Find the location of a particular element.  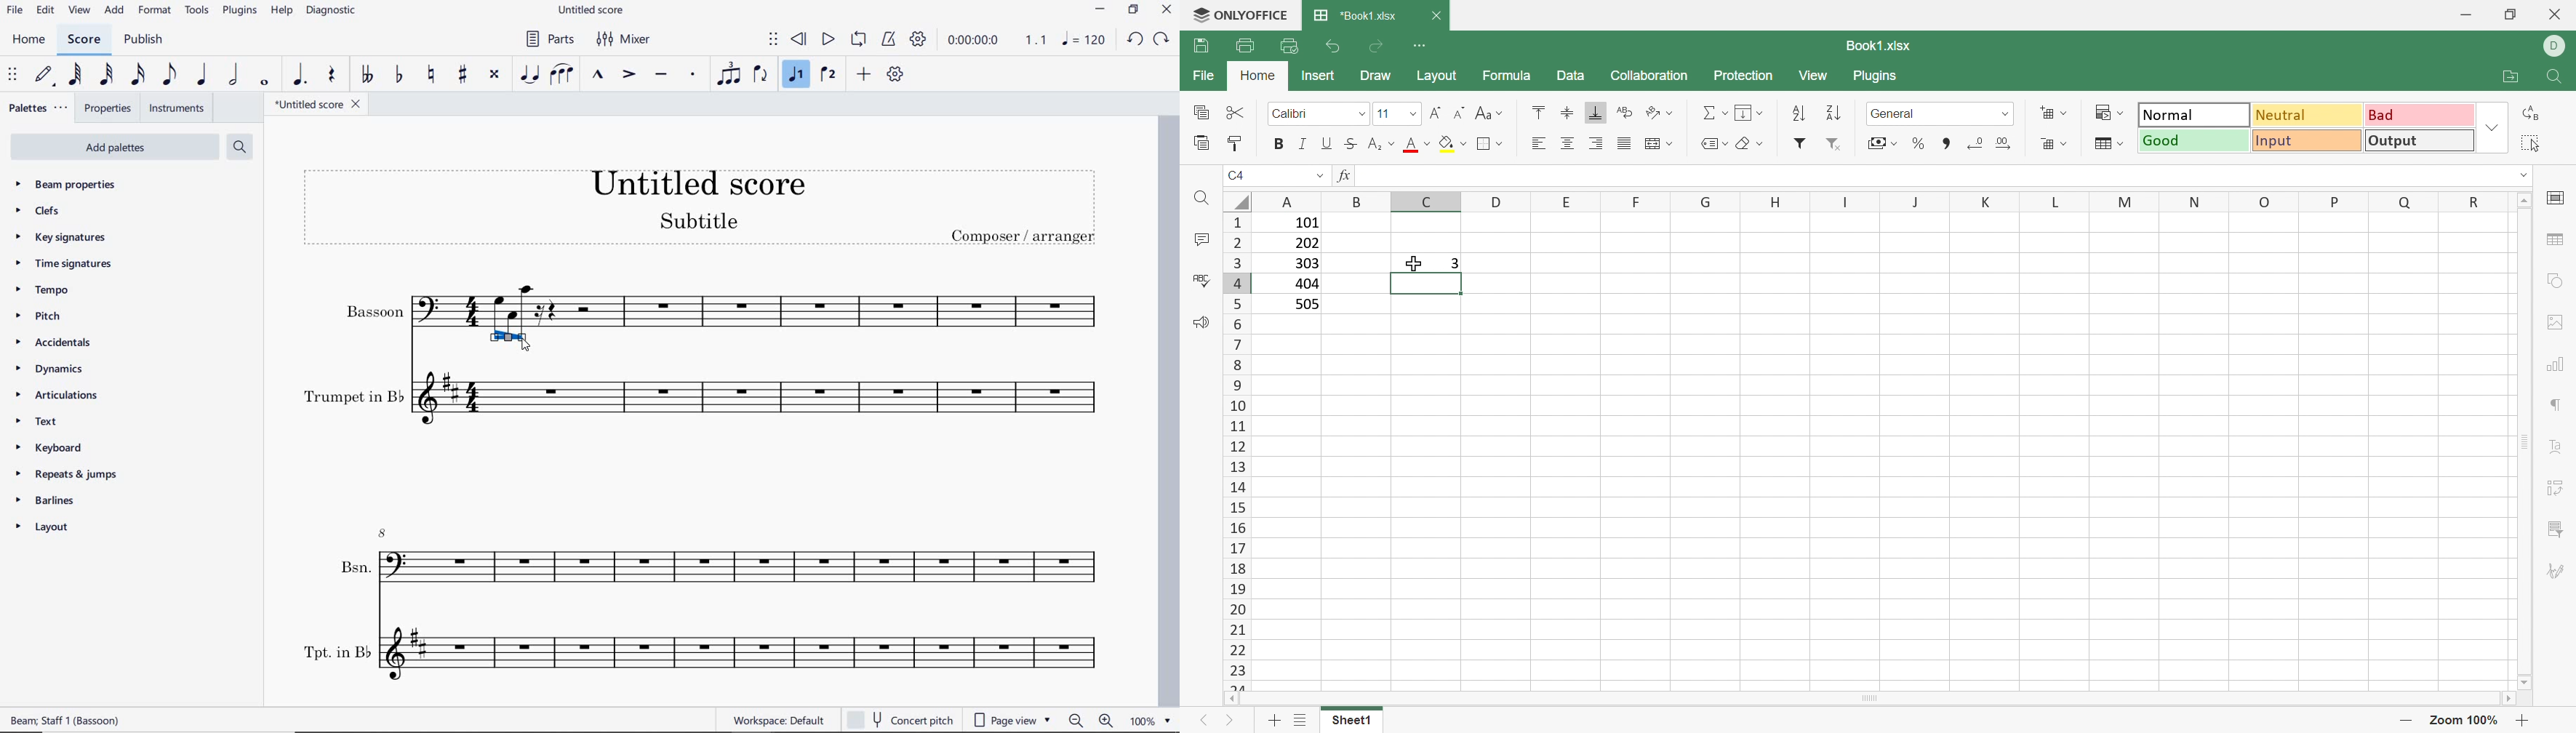

C4 is located at coordinates (1238, 175).